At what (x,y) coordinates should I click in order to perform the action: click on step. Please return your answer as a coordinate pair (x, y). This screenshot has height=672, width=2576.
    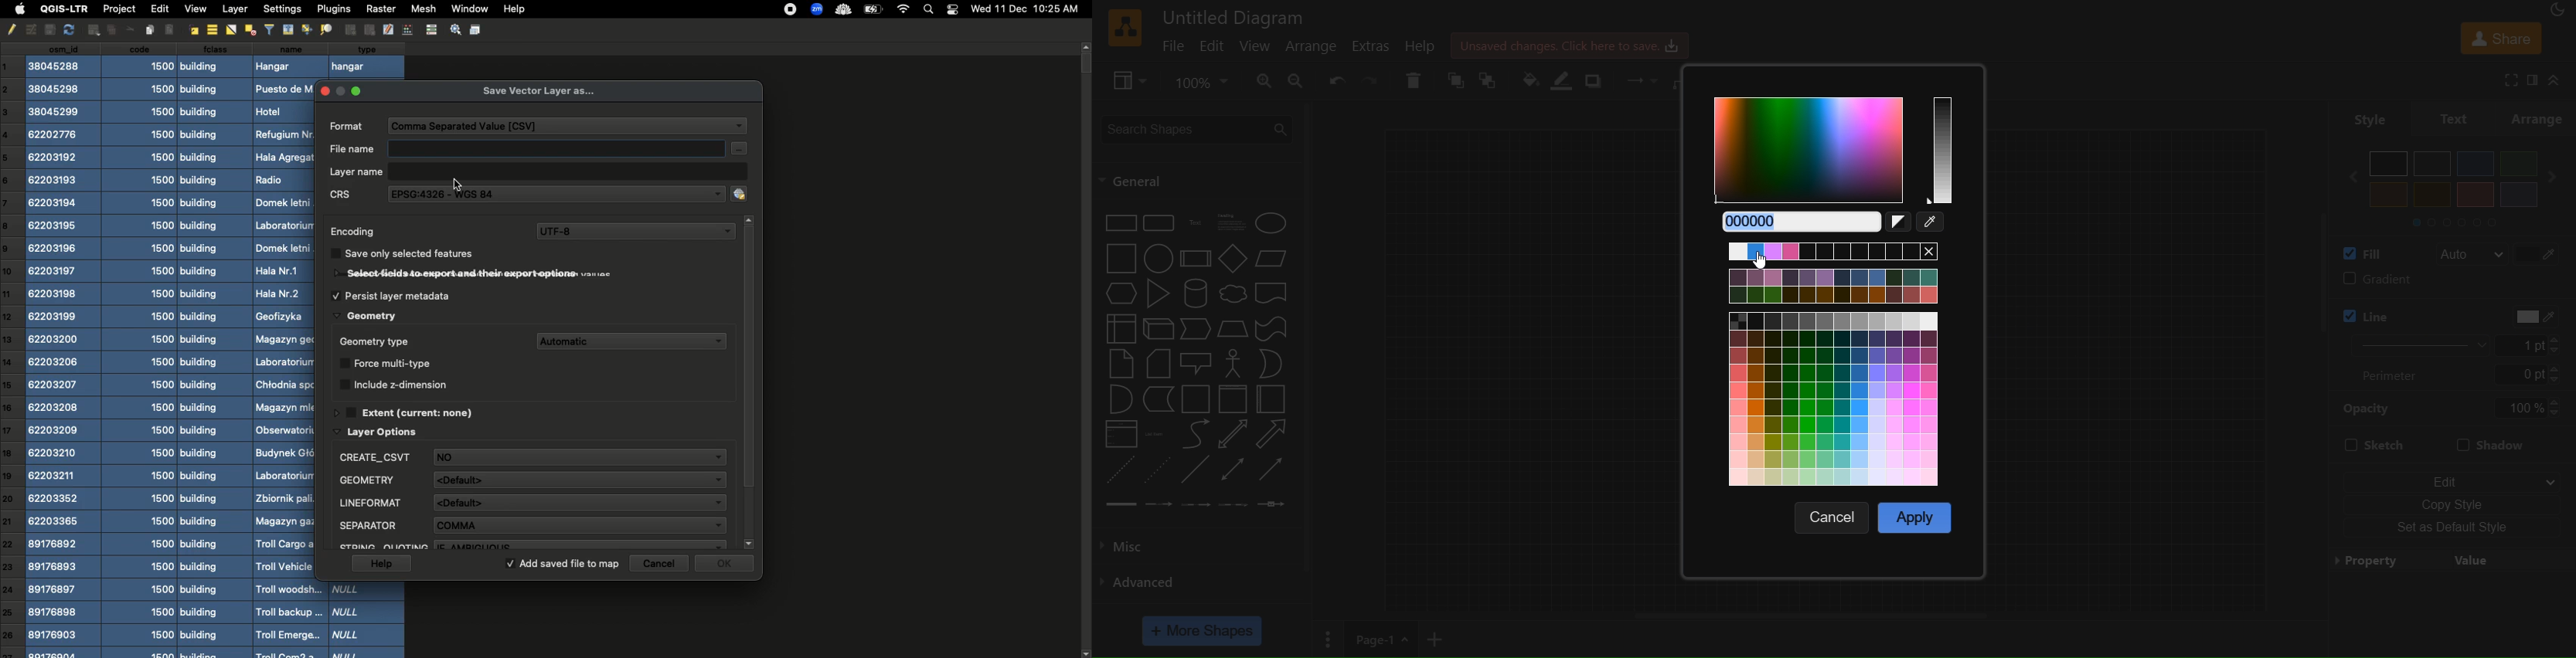
    Looking at the image, I should click on (1197, 330).